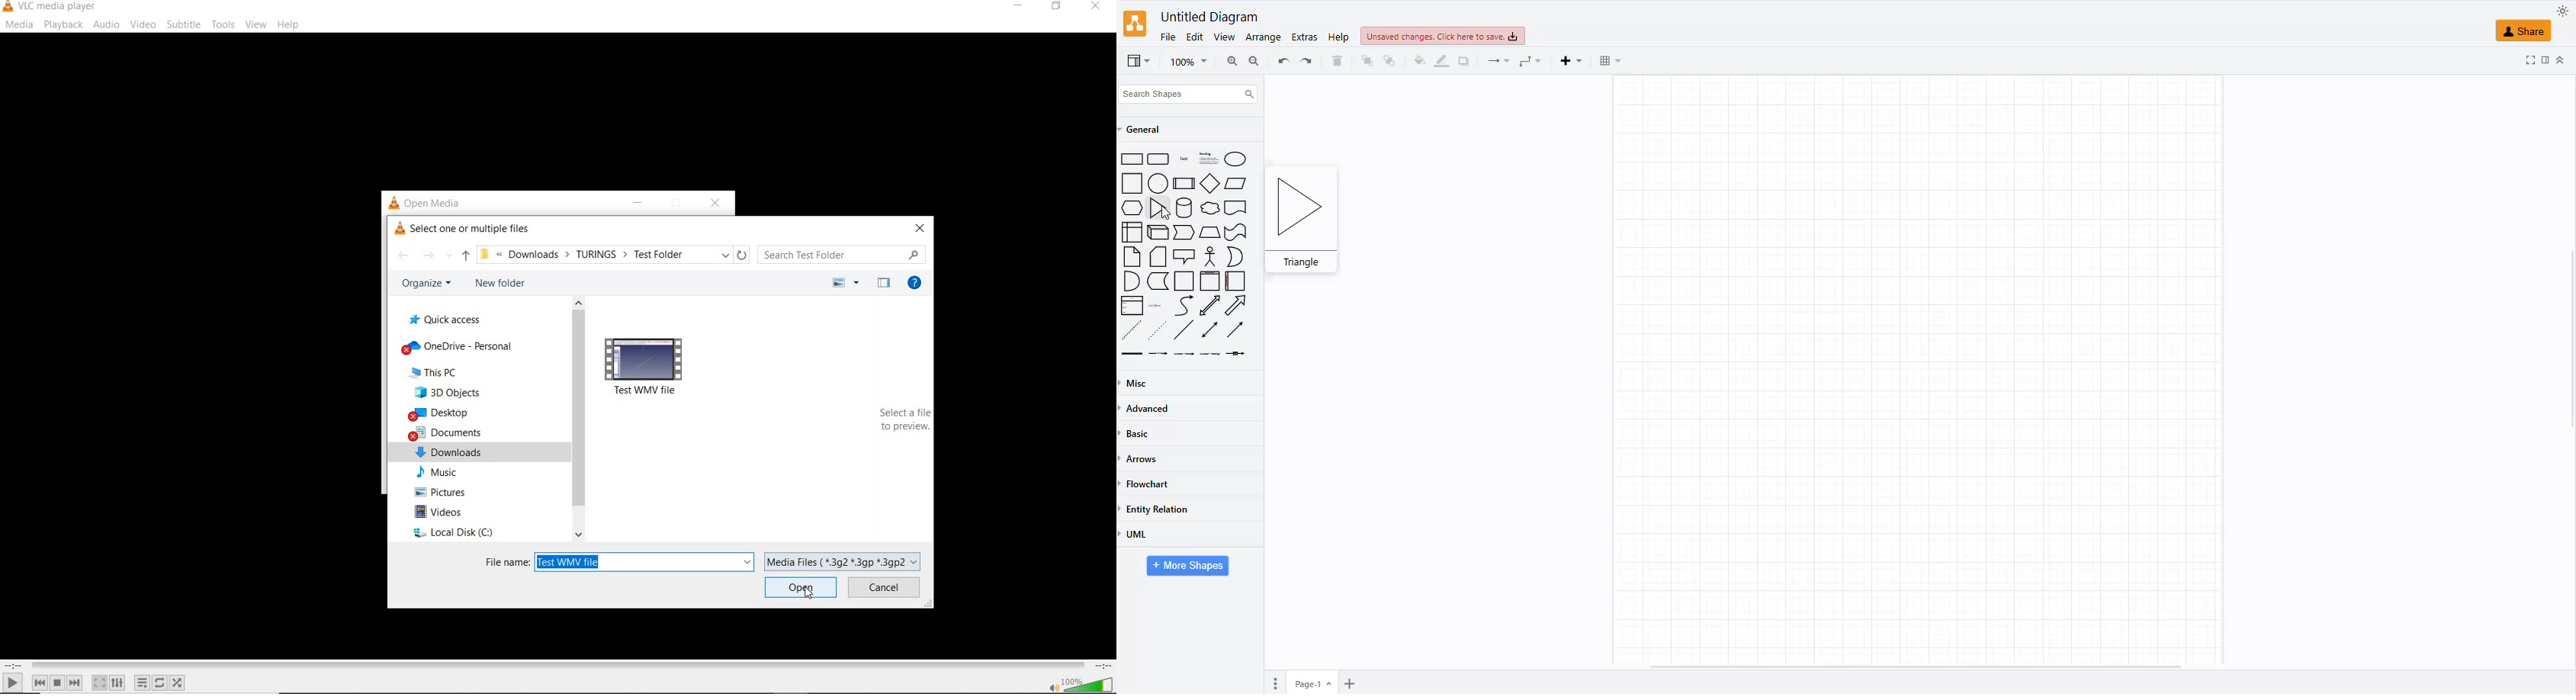 Image resolution: width=2576 pixels, height=700 pixels. Describe the element at coordinates (1132, 208) in the screenshot. I see `Hexagon` at that location.